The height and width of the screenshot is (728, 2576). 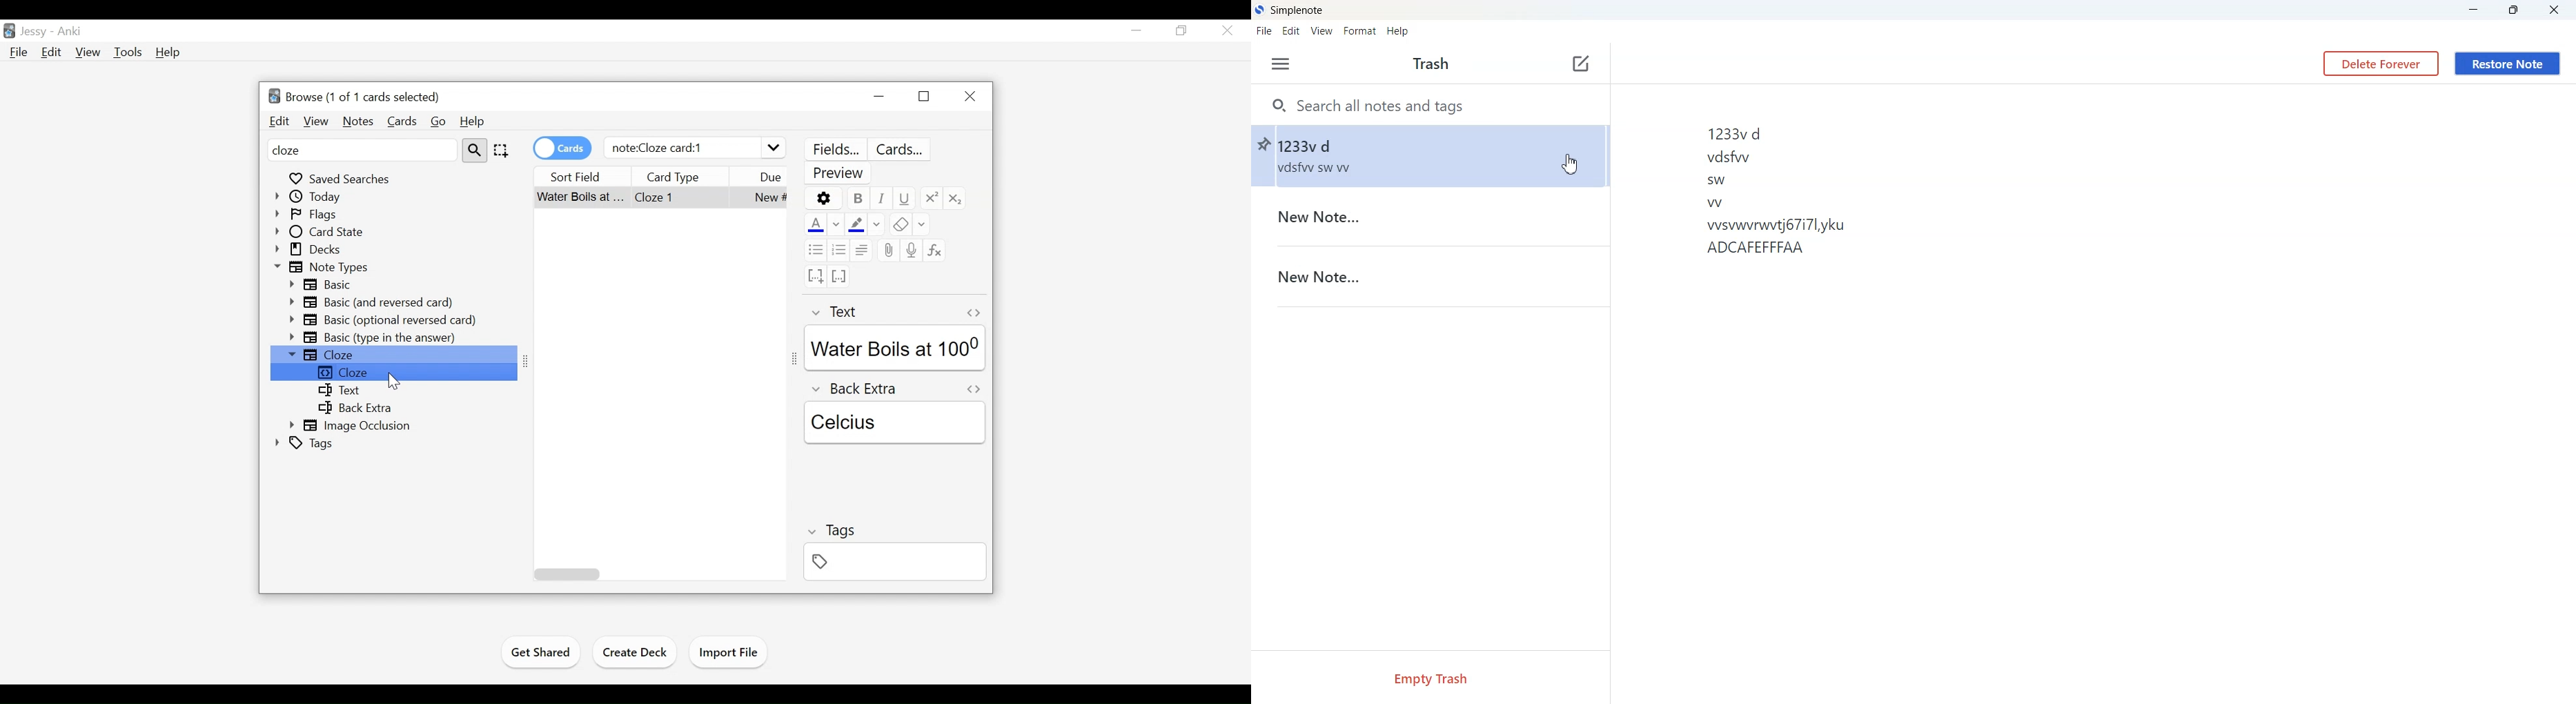 I want to click on Basic (optional reversed card), so click(x=385, y=320).